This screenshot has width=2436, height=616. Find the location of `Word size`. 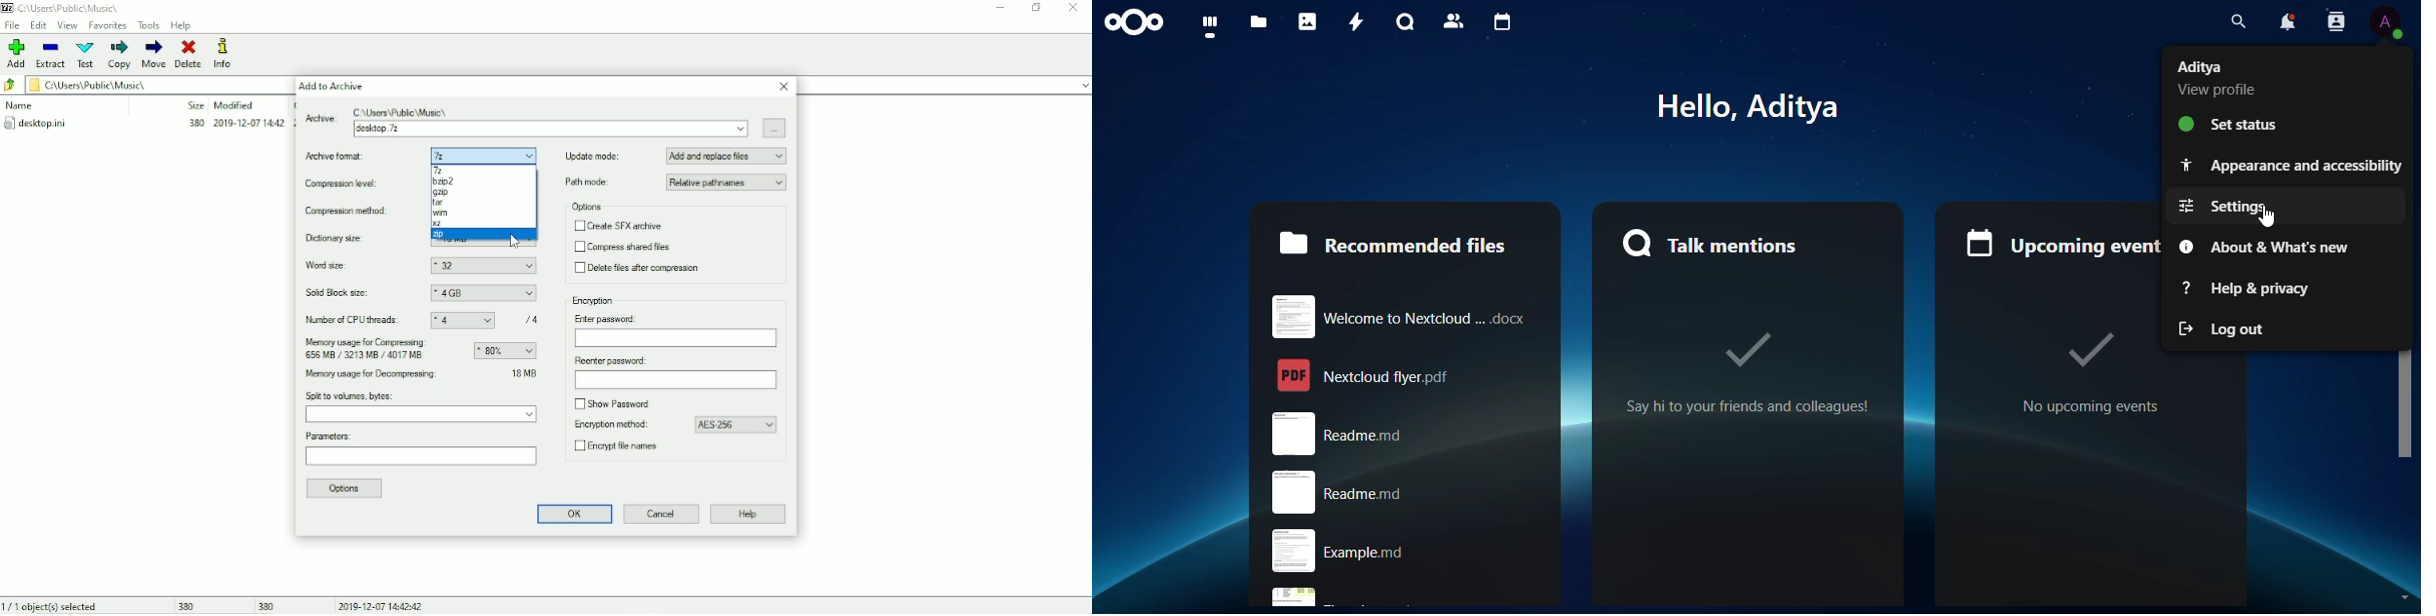

Word size is located at coordinates (422, 266).